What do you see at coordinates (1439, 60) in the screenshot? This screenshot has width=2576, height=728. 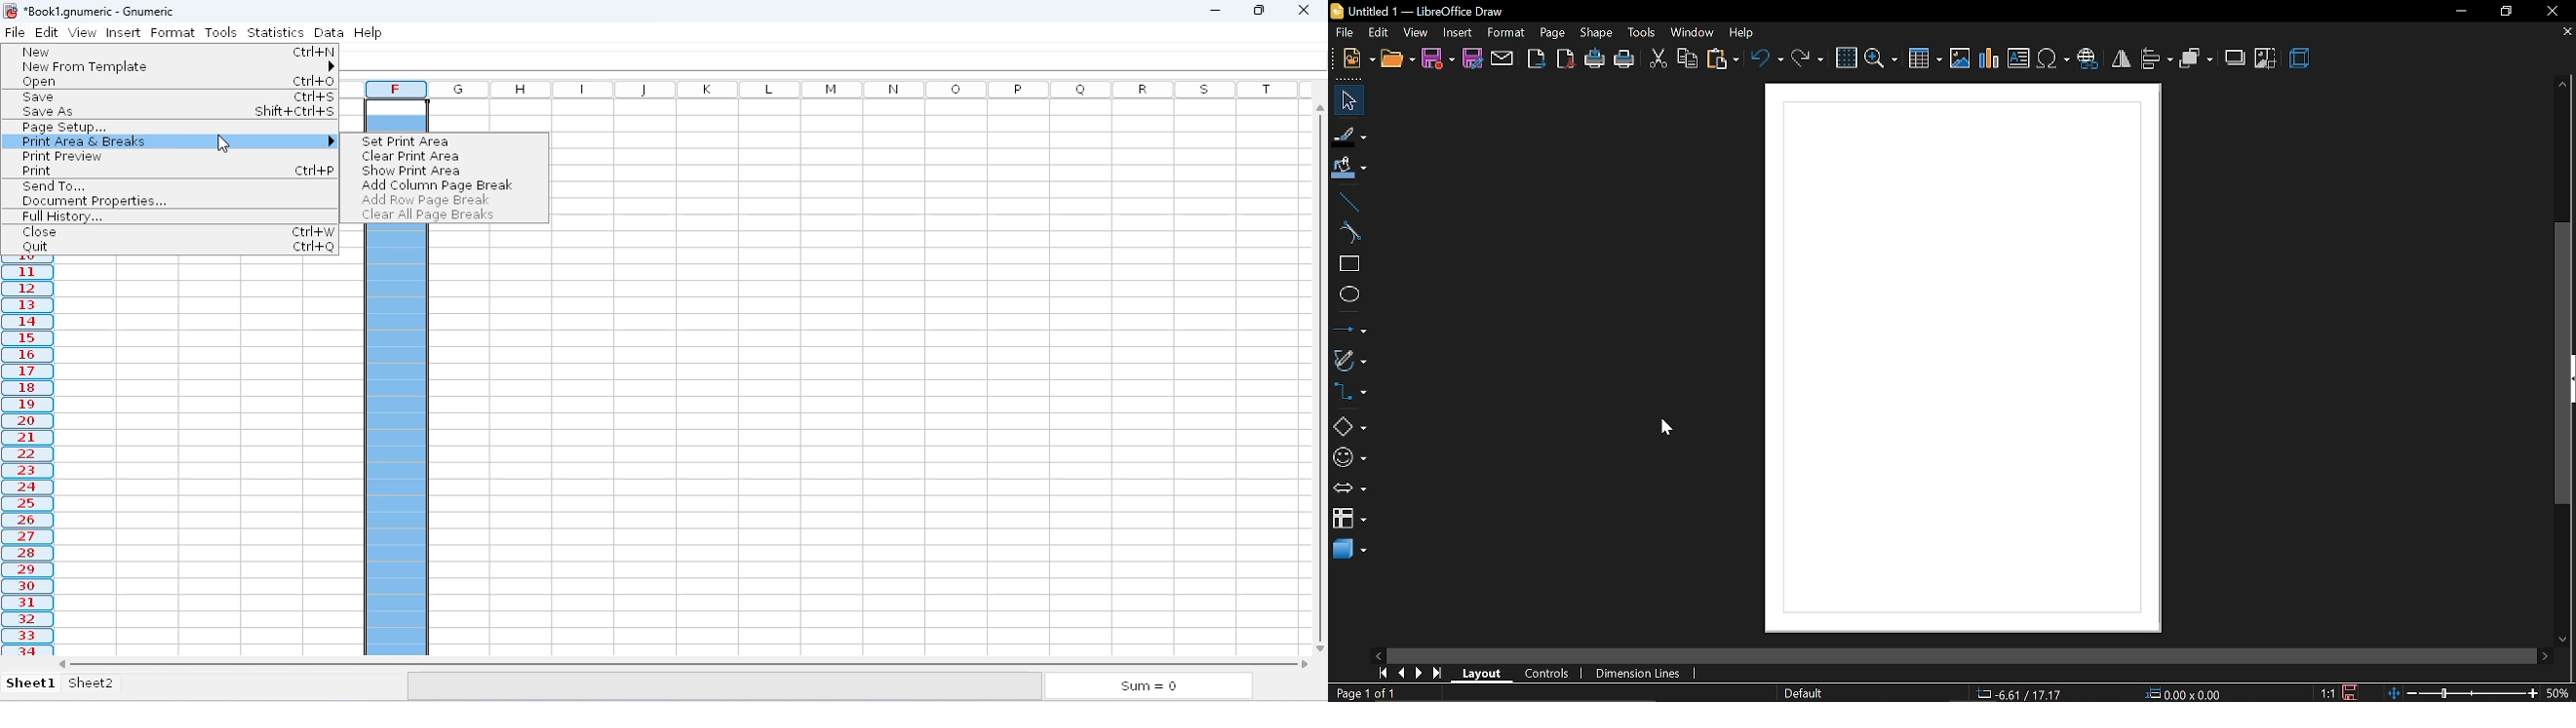 I see `save` at bounding box center [1439, 60].